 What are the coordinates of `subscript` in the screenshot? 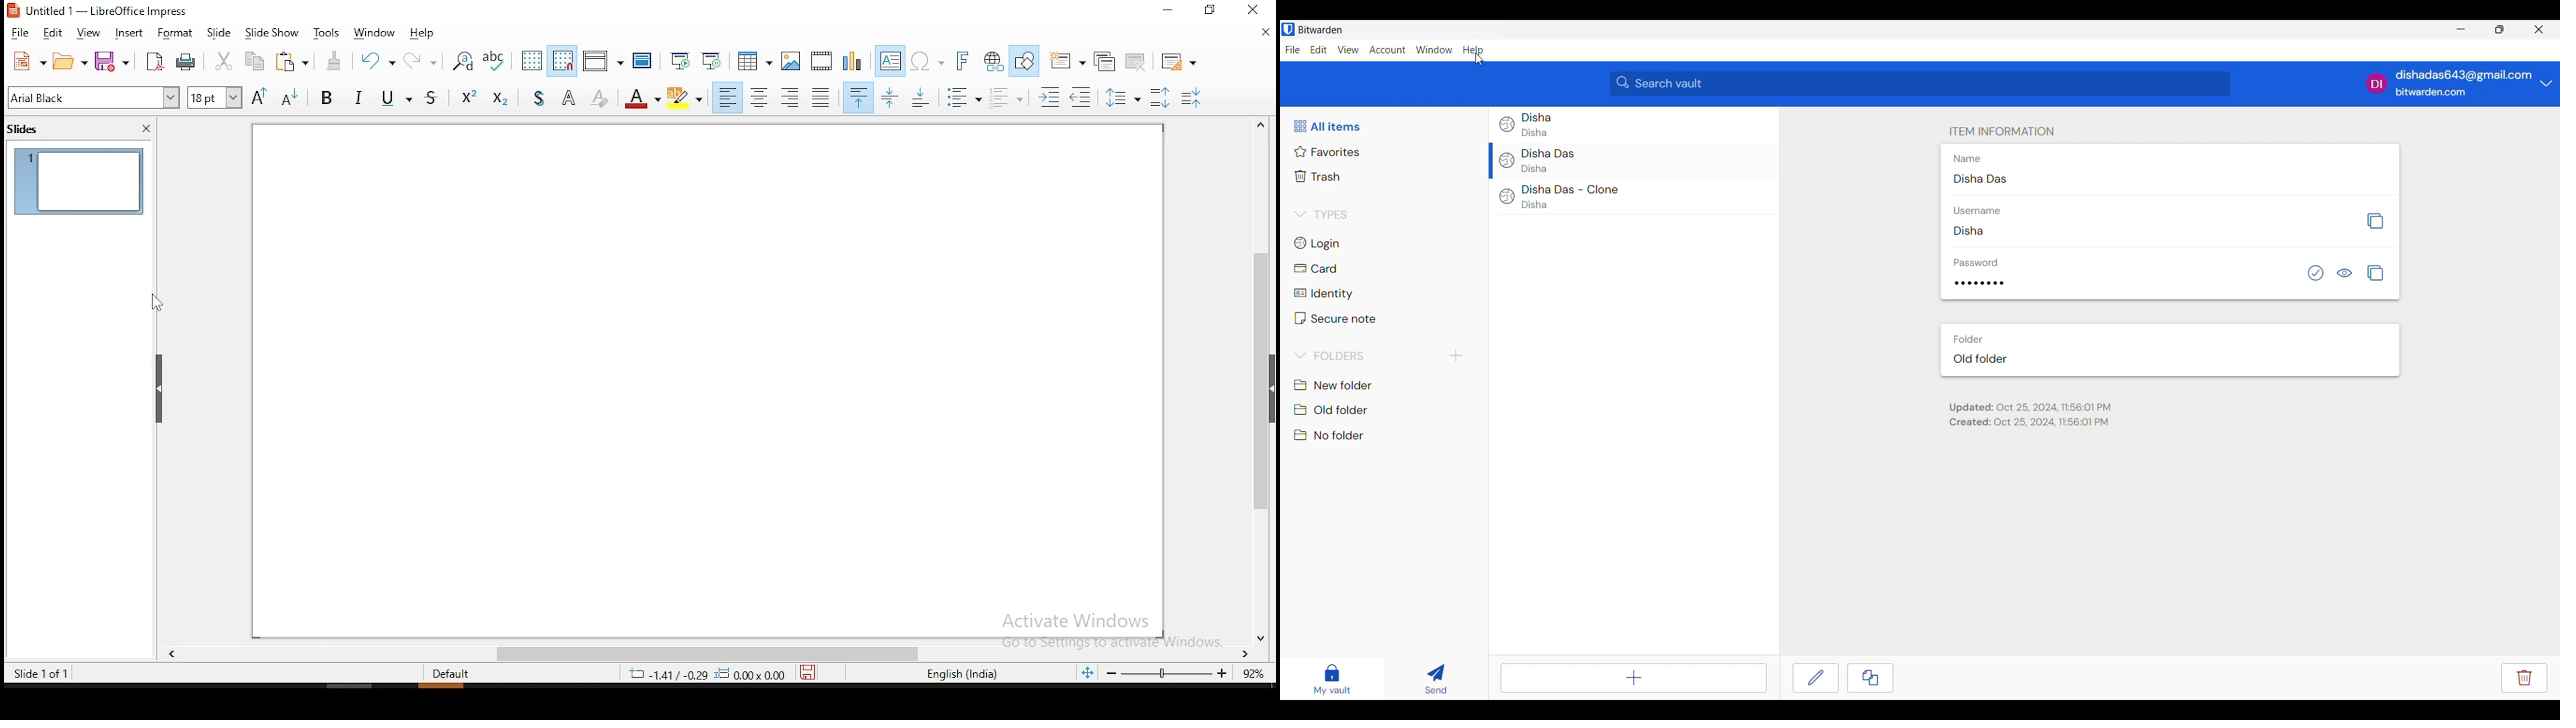 It's located at (501, 99).